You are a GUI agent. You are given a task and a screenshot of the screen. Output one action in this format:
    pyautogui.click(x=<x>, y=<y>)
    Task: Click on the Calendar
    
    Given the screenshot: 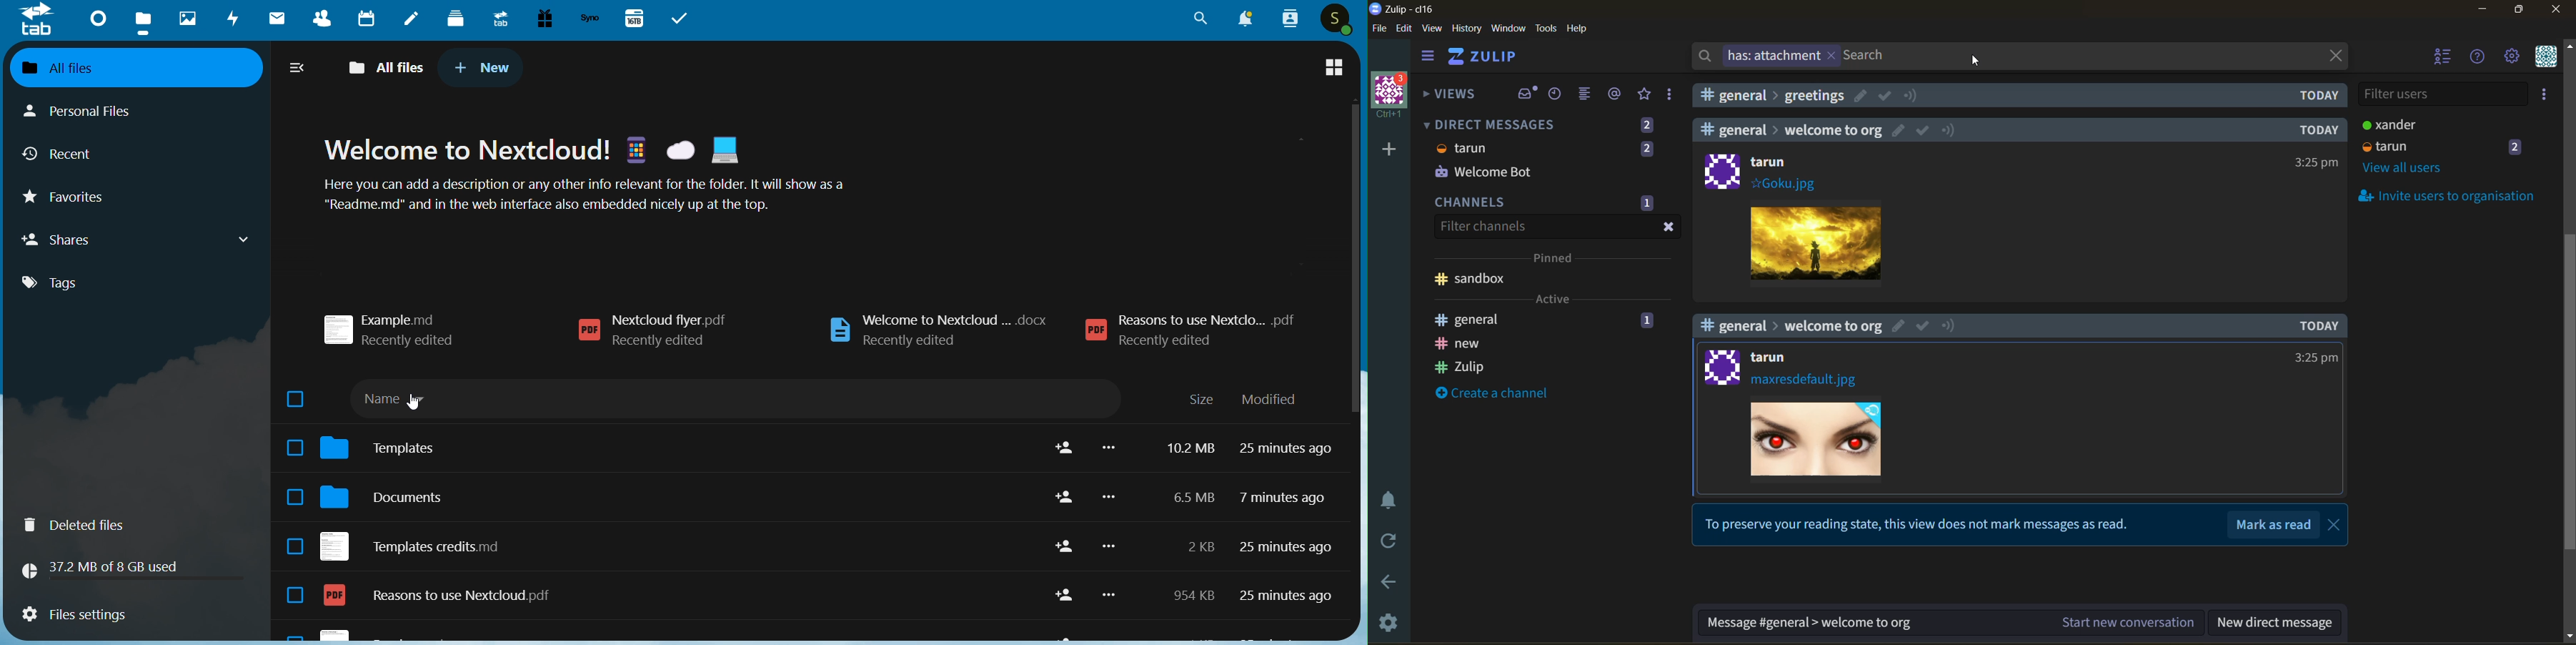 What is the action you would take?
    pyautogui.click(x=369, y=17)
    